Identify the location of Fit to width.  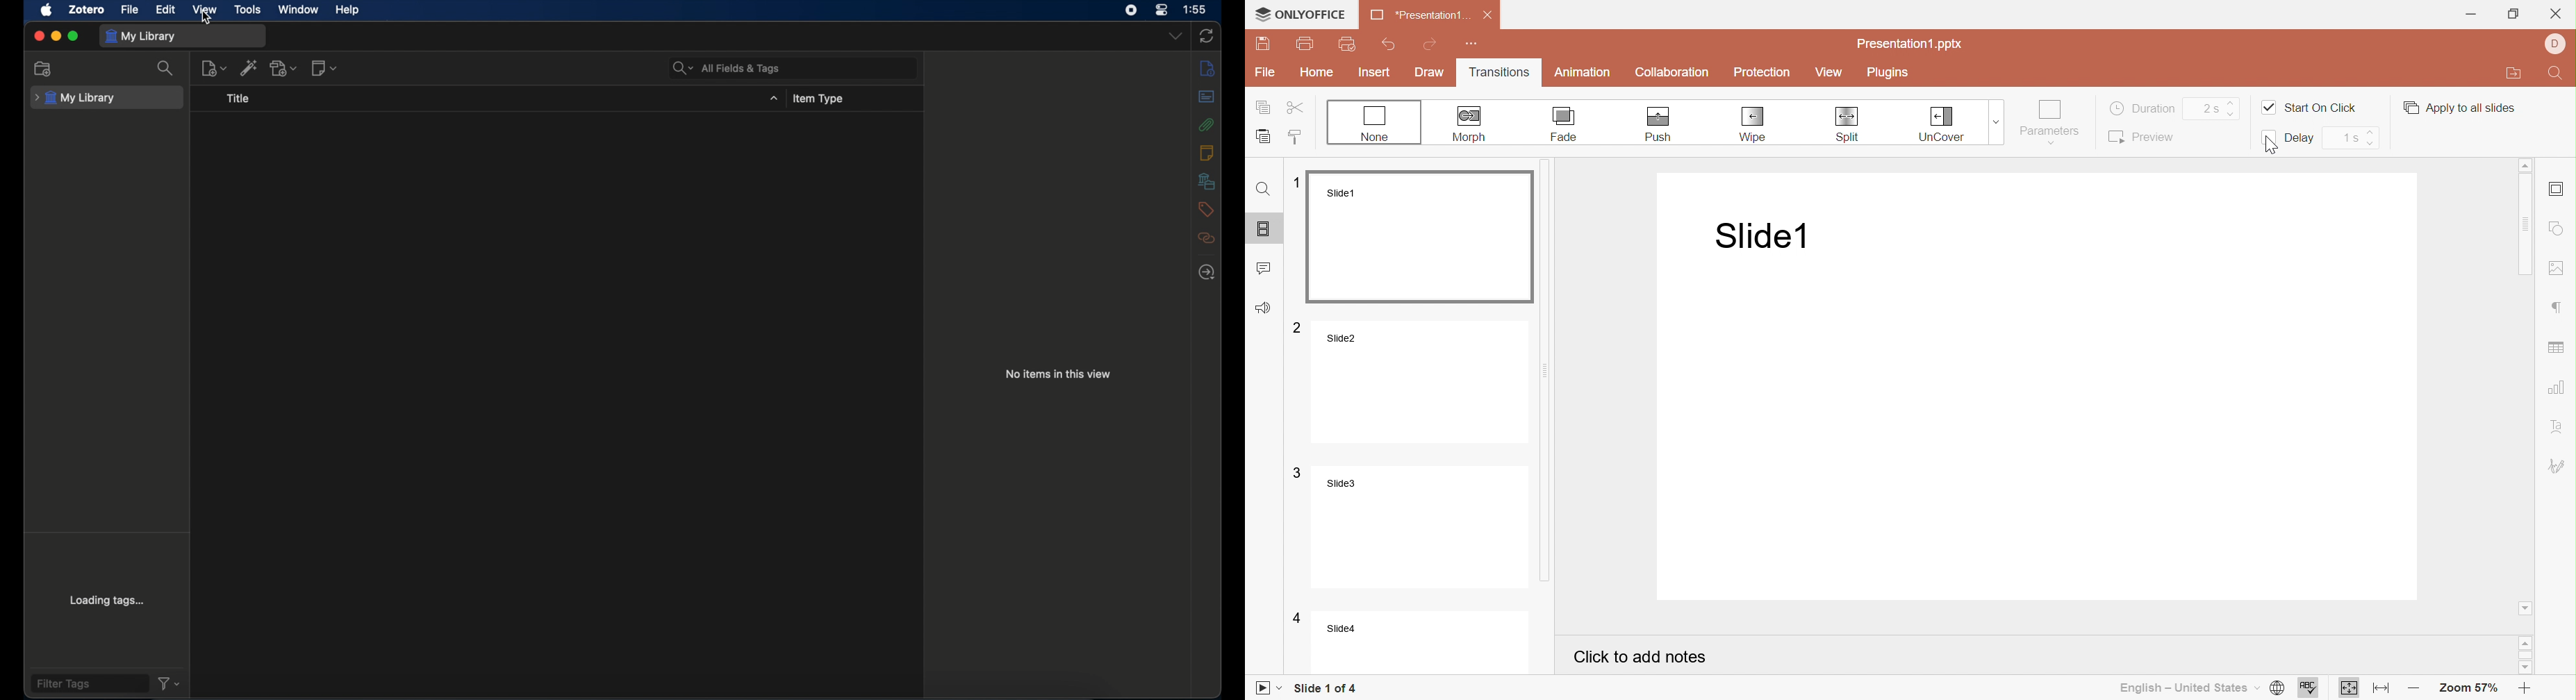
(2383, 690).